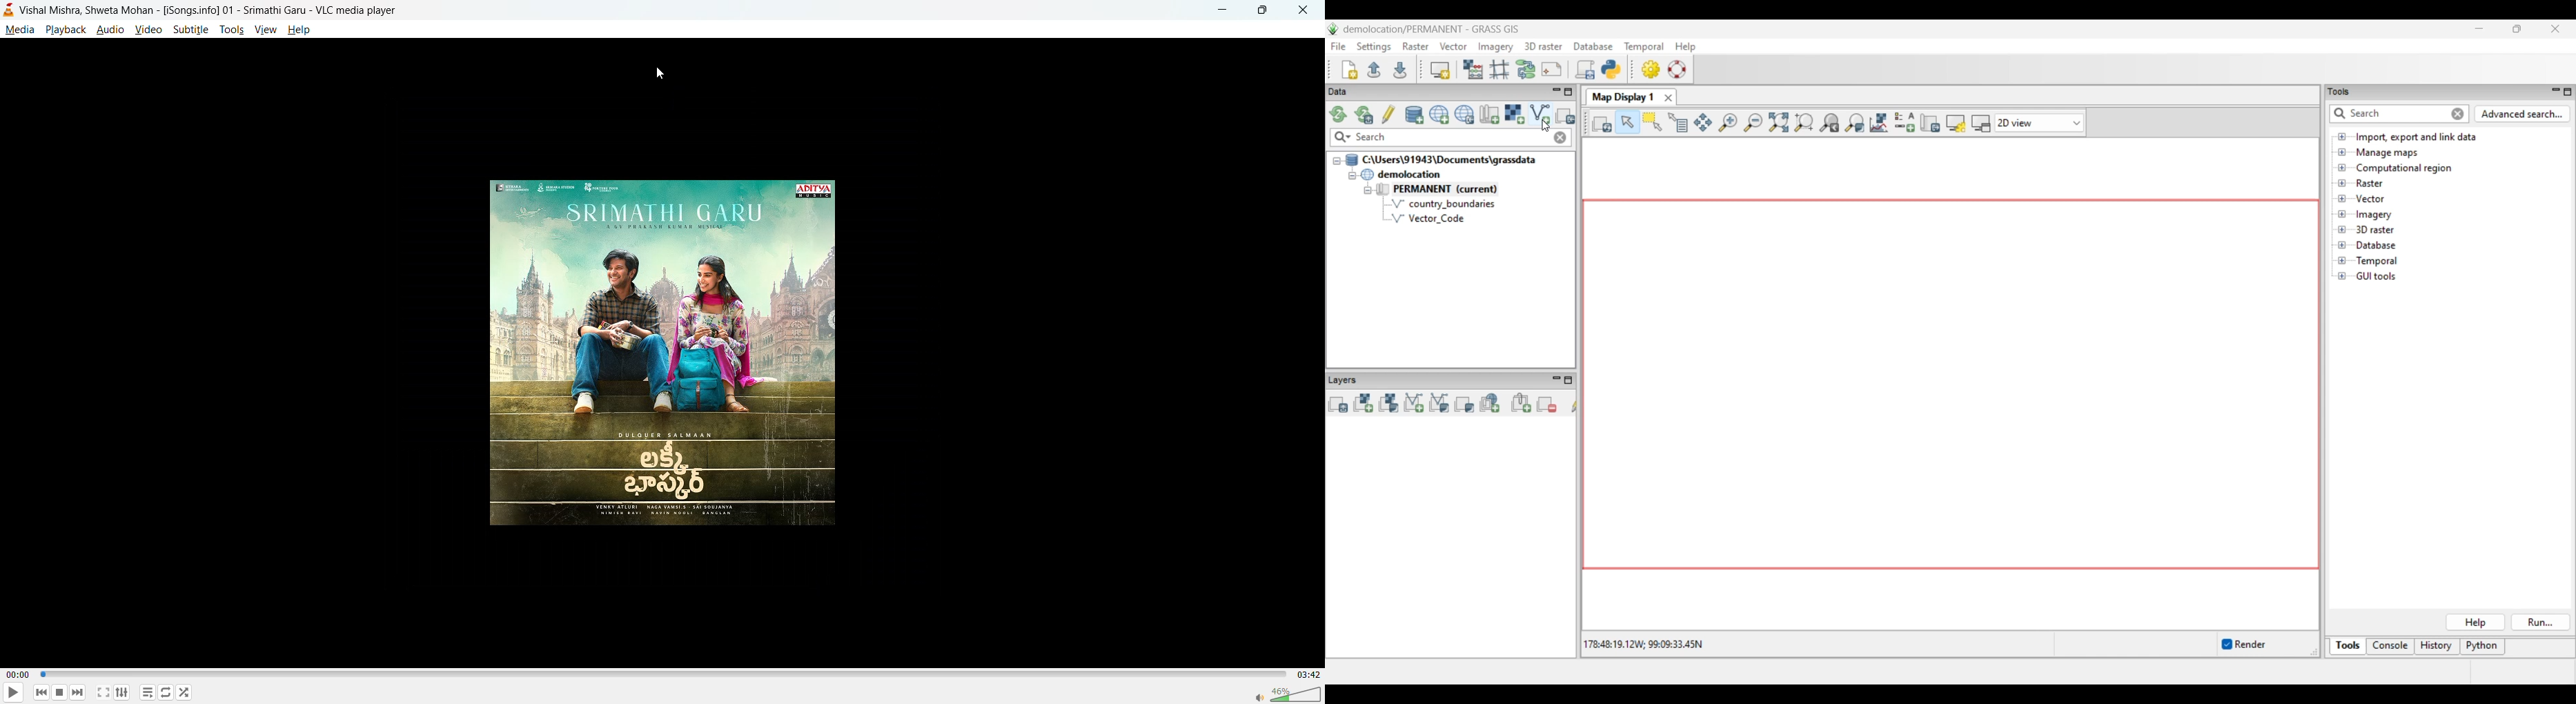  I want to click on close, so click(1299, 10).